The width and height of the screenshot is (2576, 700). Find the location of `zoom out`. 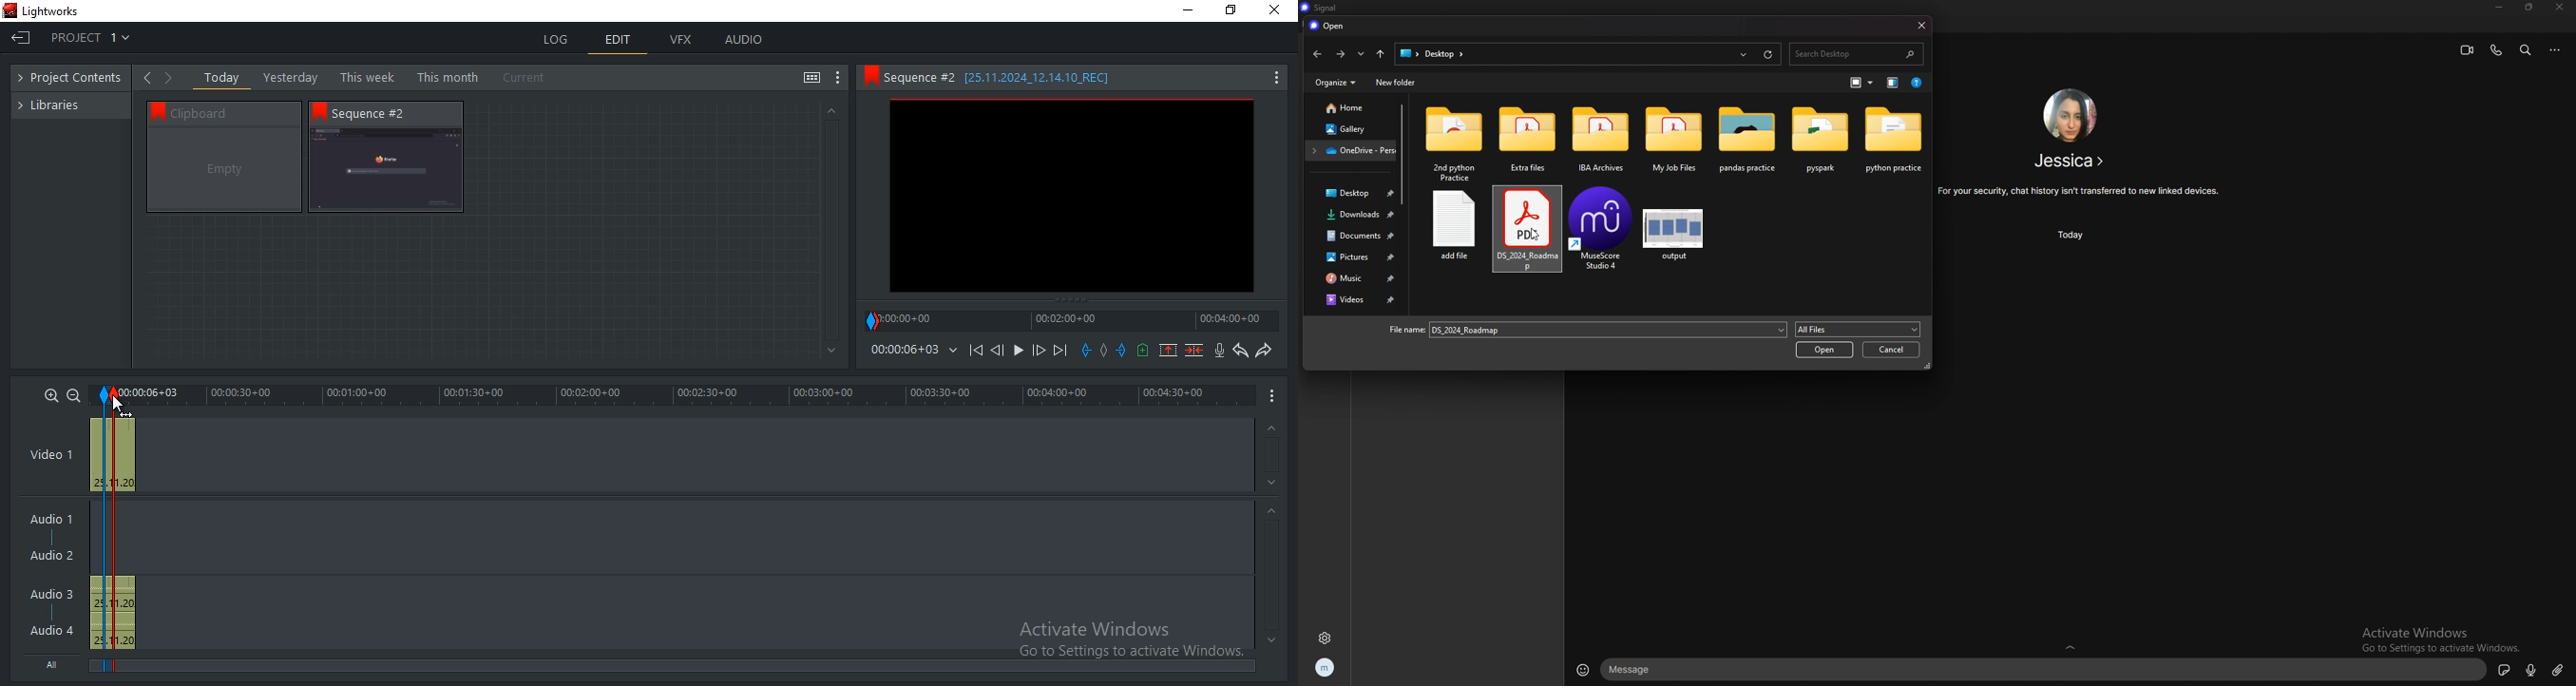

zoom out is located at coordinates (73, 395).